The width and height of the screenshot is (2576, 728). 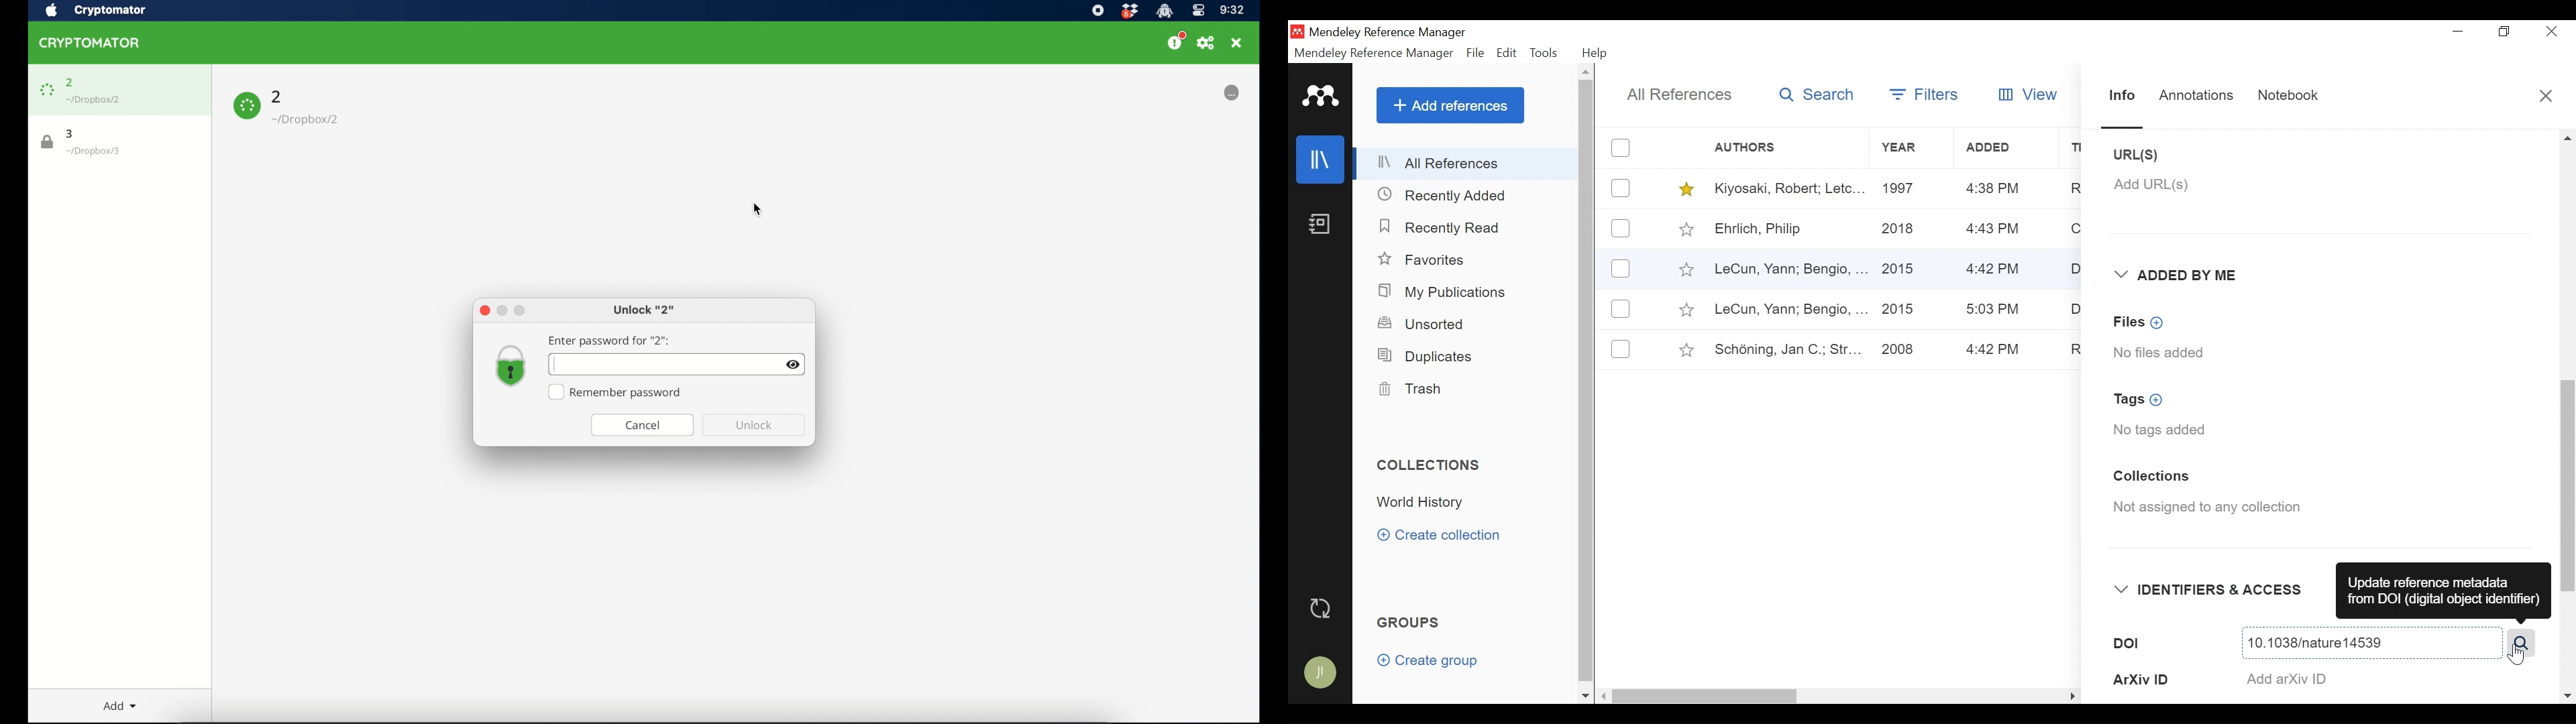 What do you see at coordinates (1423, 355) in the screenshot?
I see `Duplicates` at bounding box center [1423, 355].